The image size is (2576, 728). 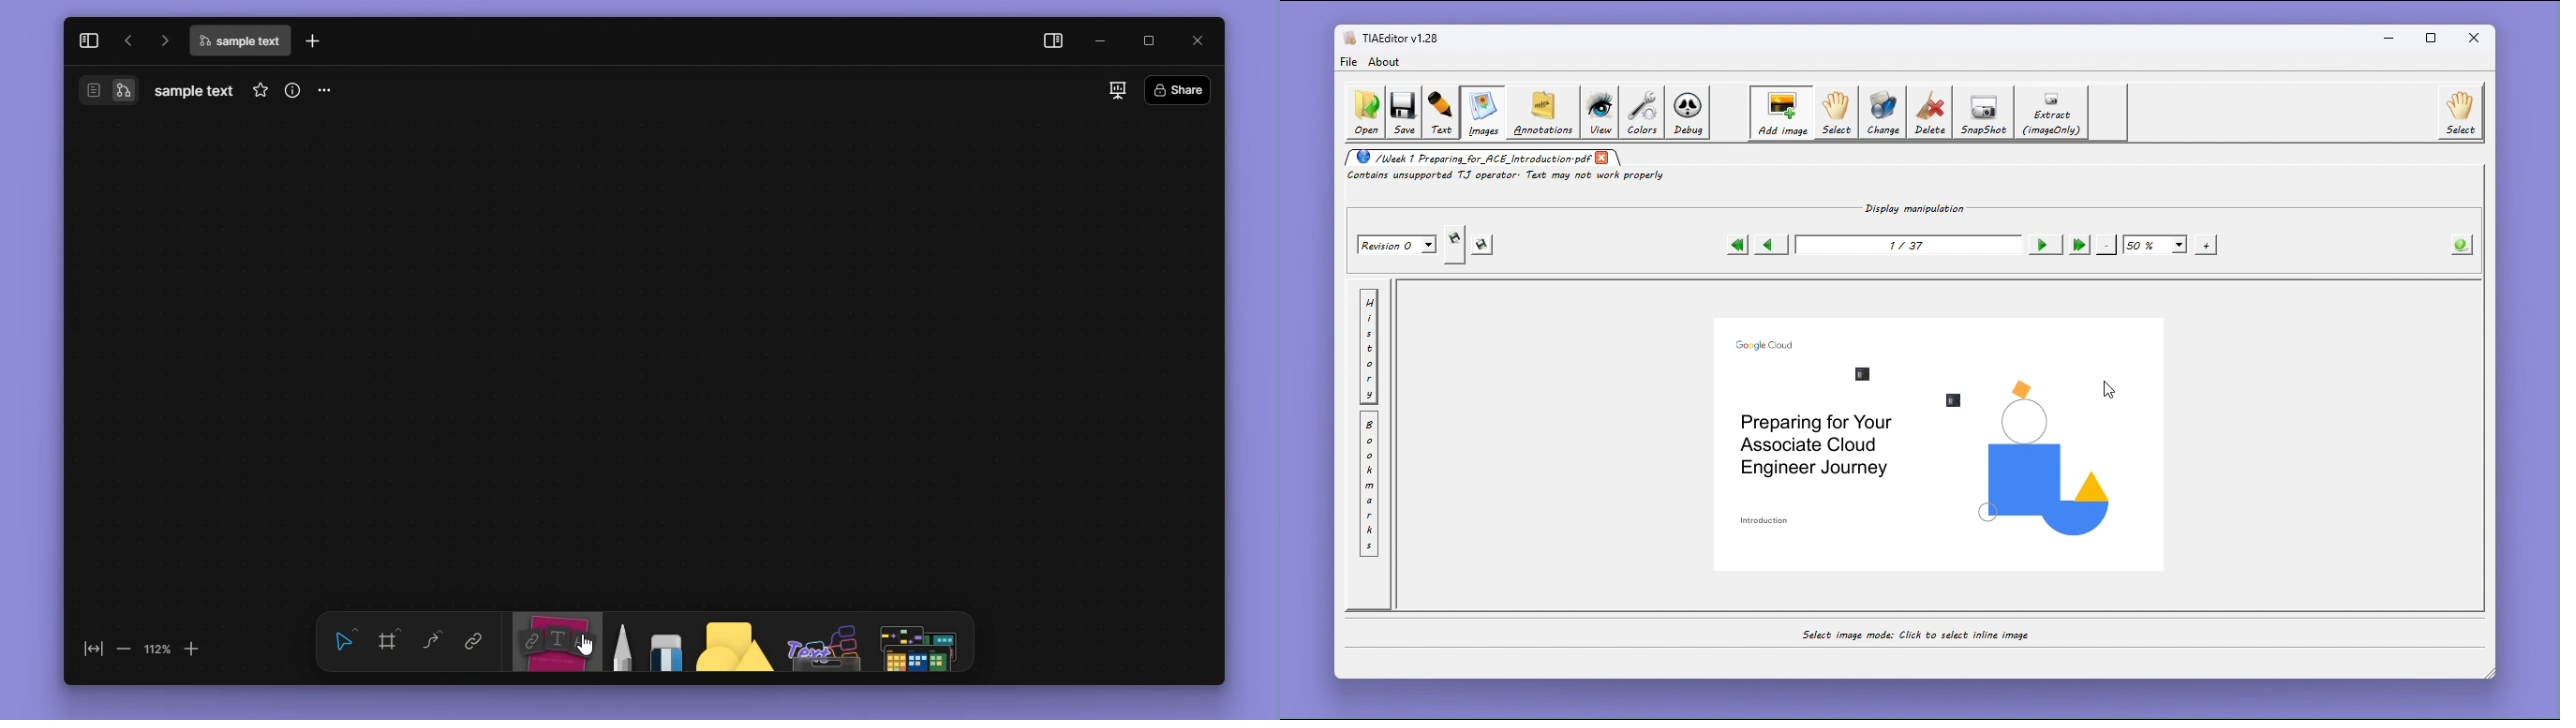 I want to click on go forward, so click(x=163, y=40).